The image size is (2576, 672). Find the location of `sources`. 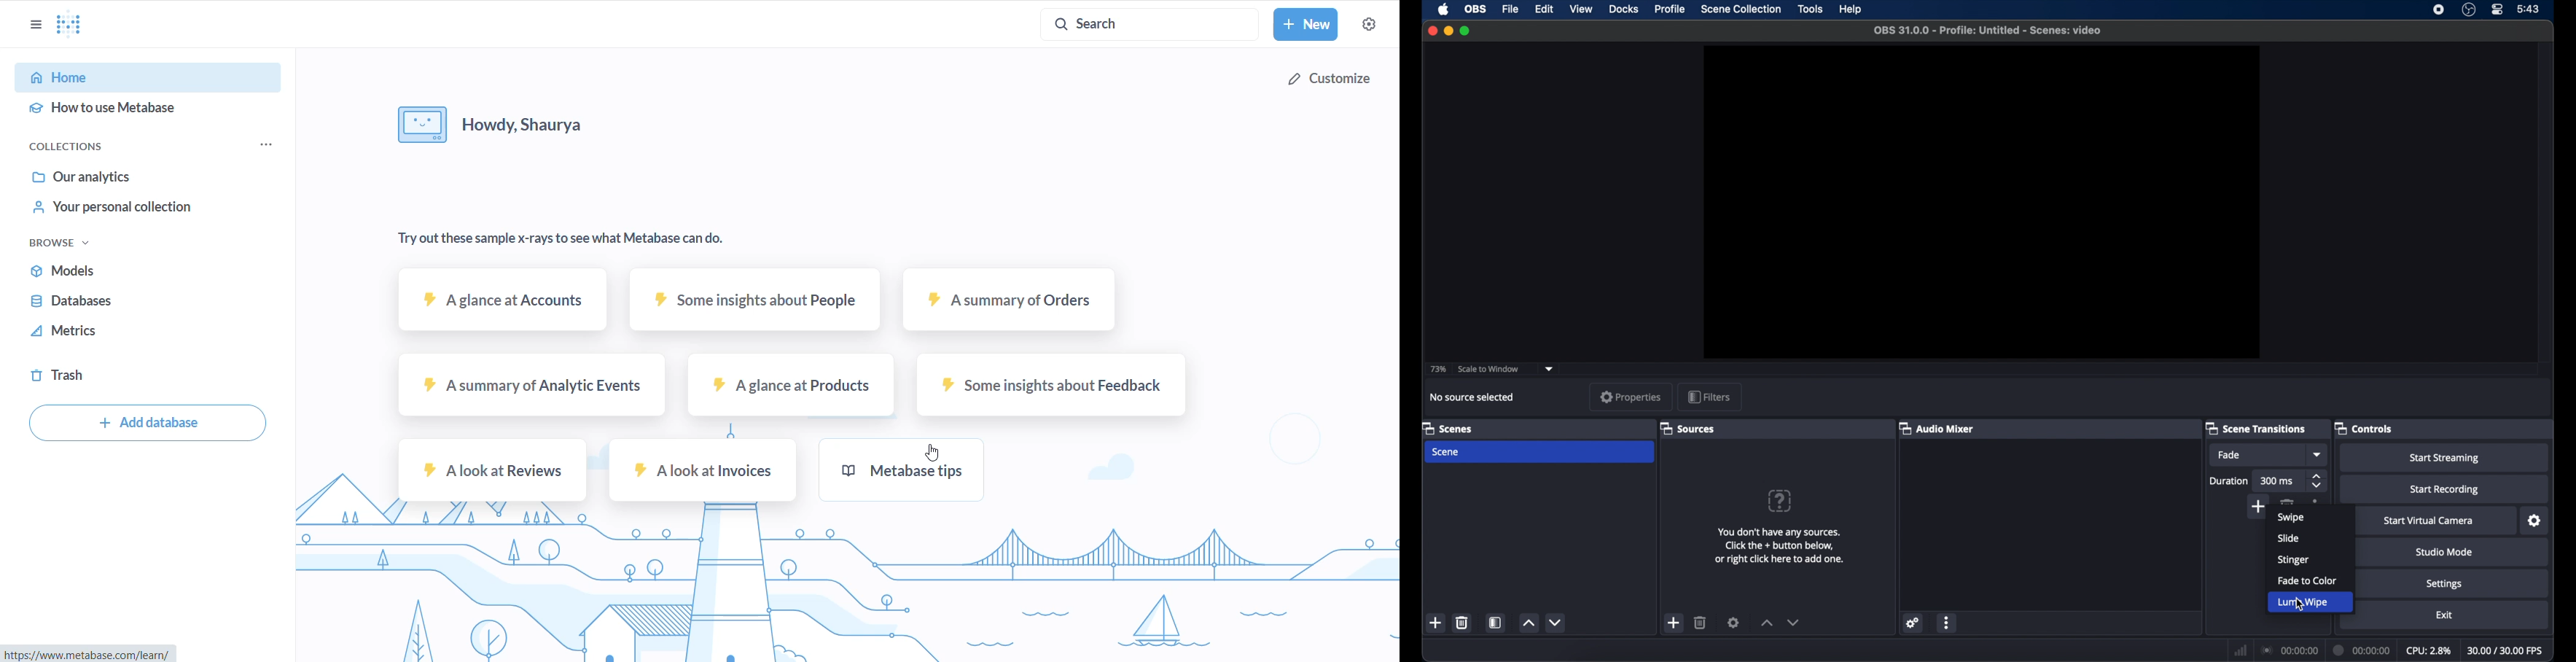

sources is located at coordinates (1688, 428).